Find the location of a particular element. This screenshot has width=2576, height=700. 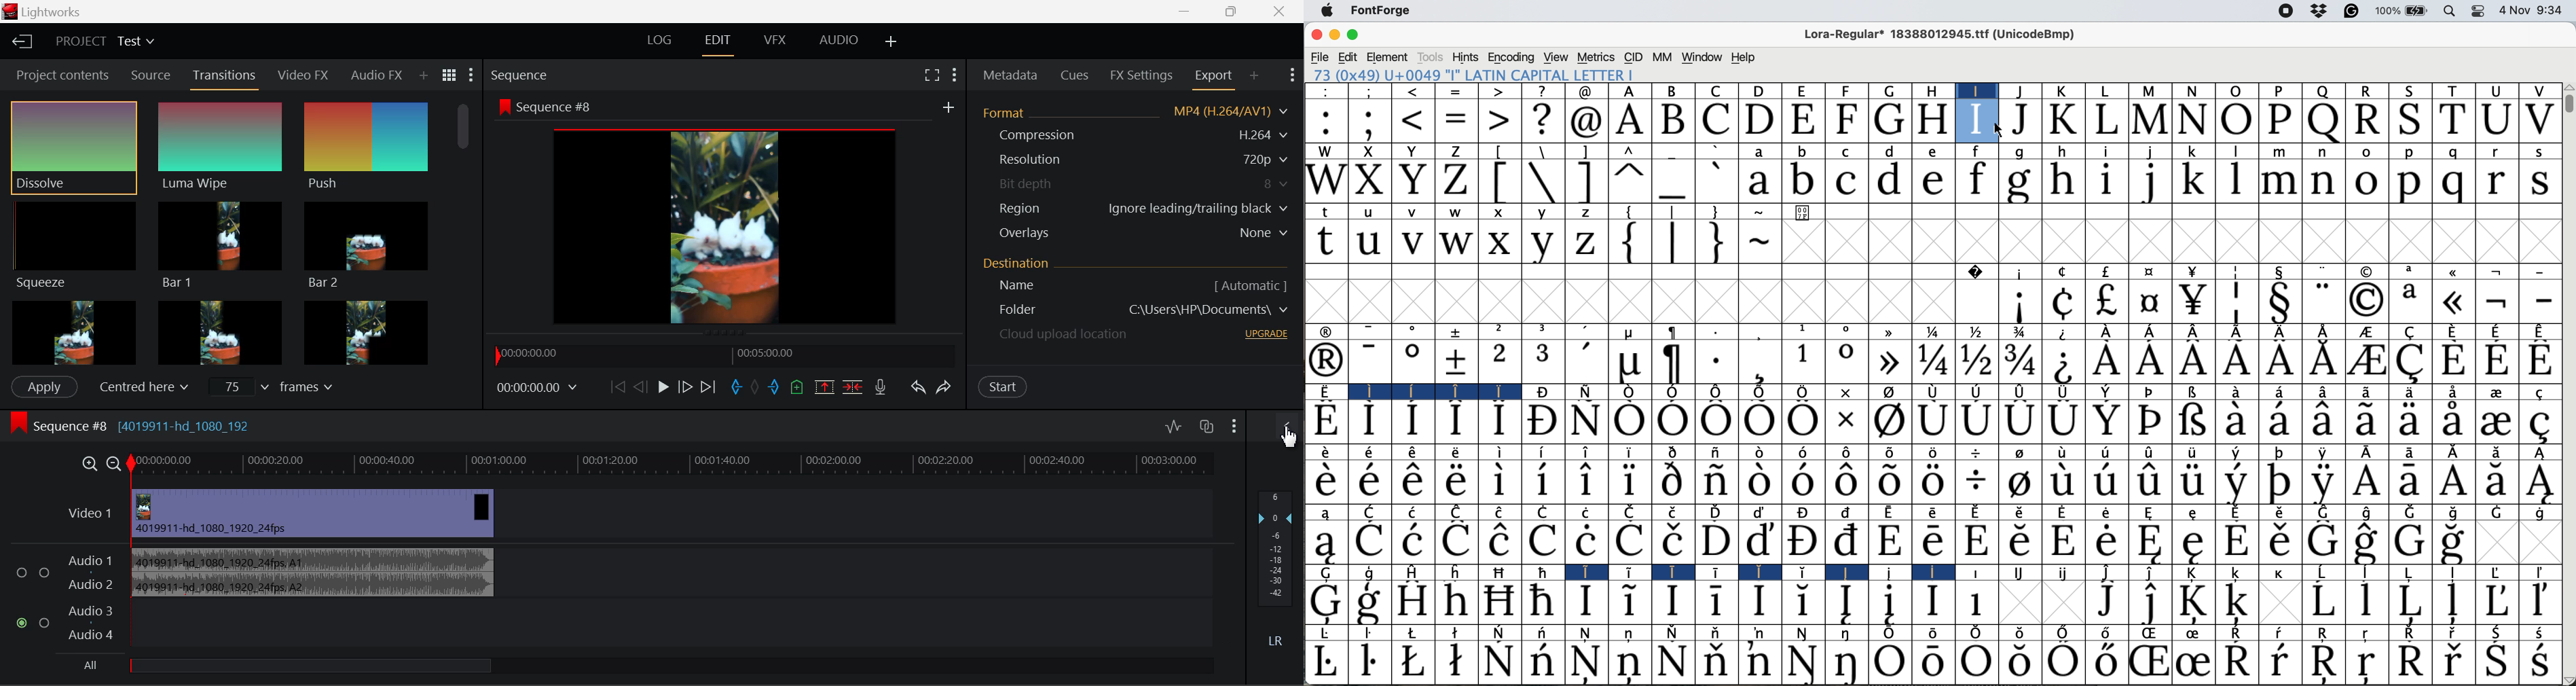

Sequence #8 [4019911-hd_1080_192 is located at coordinates (129, 425).